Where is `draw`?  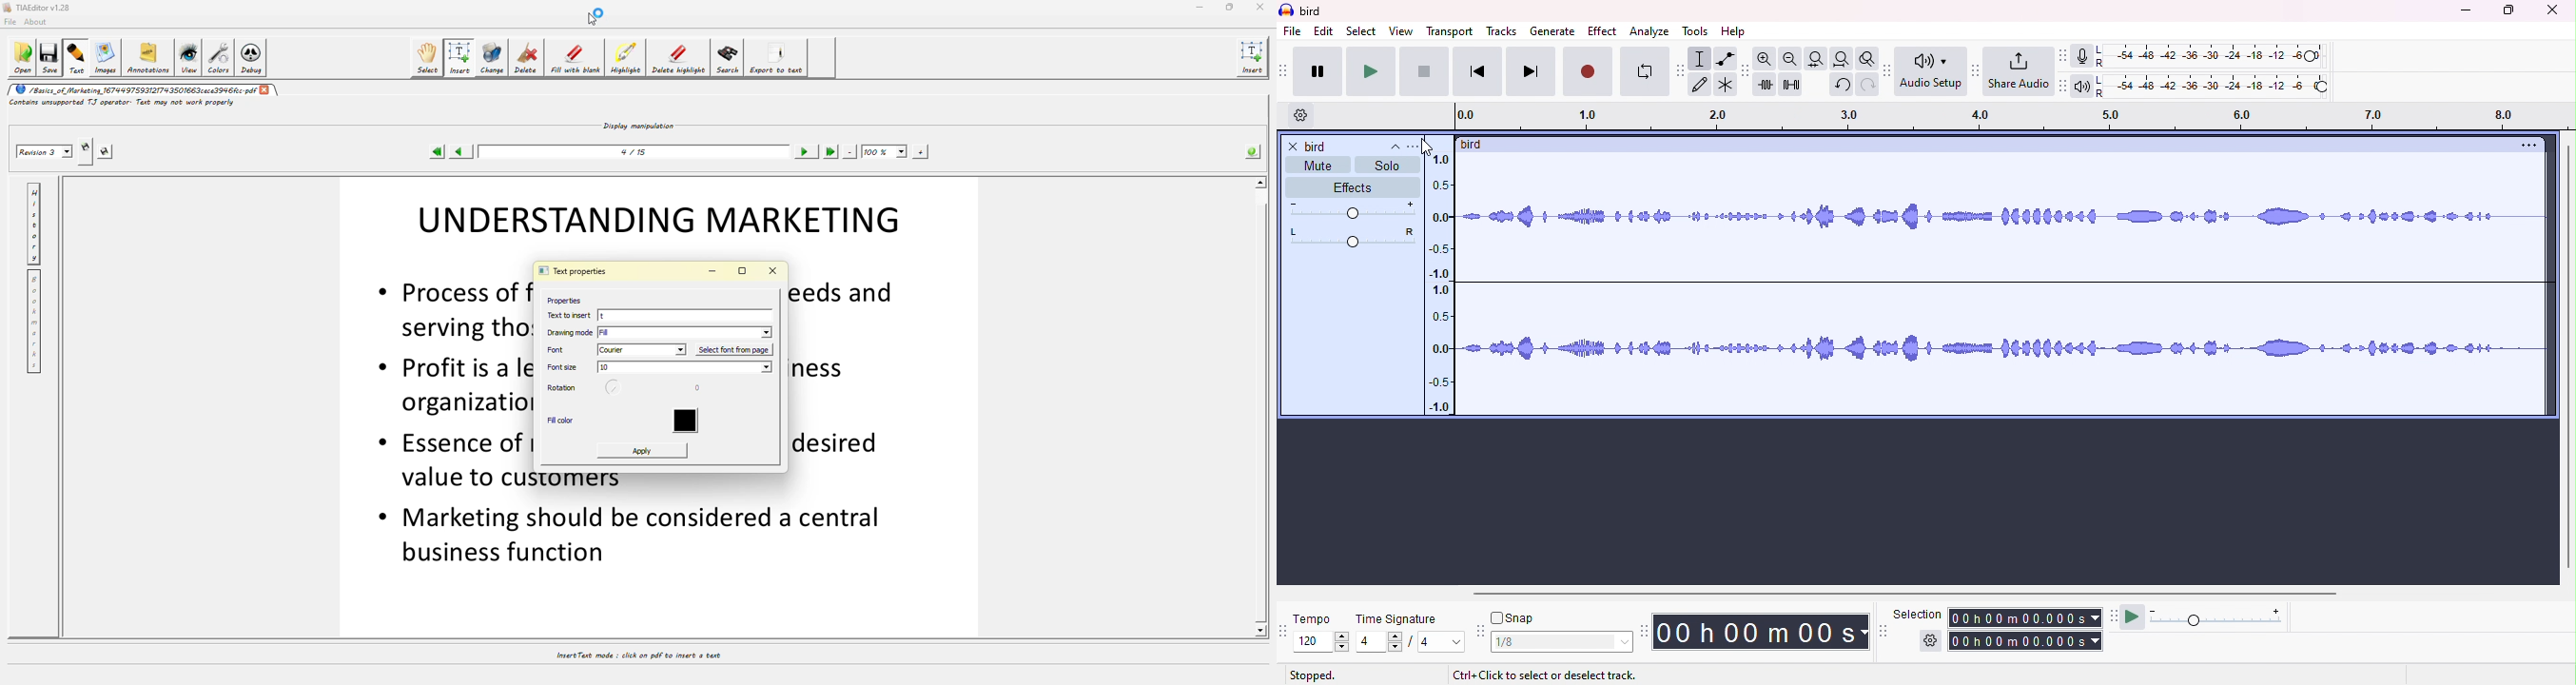
draw is located at coordinates (1702, 84).